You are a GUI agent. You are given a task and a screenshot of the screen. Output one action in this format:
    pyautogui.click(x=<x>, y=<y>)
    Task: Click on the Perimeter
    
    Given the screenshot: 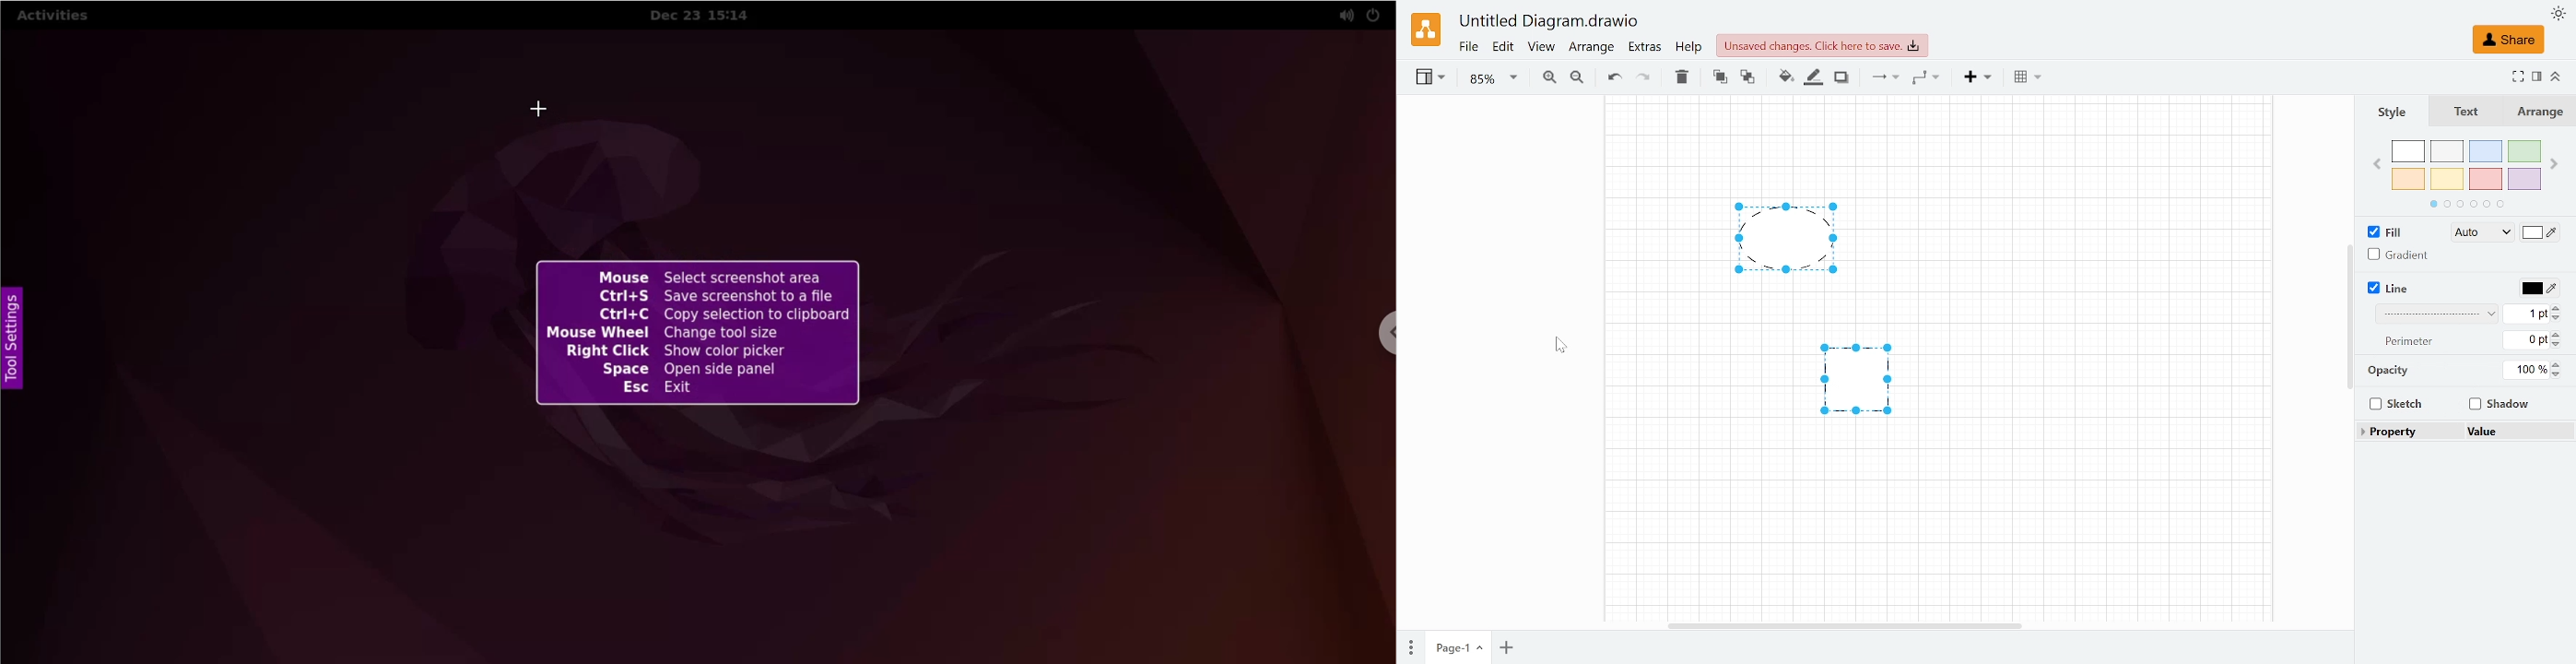 What is the action you would take?
    pyautogui.click(x=2523, y=341)
    